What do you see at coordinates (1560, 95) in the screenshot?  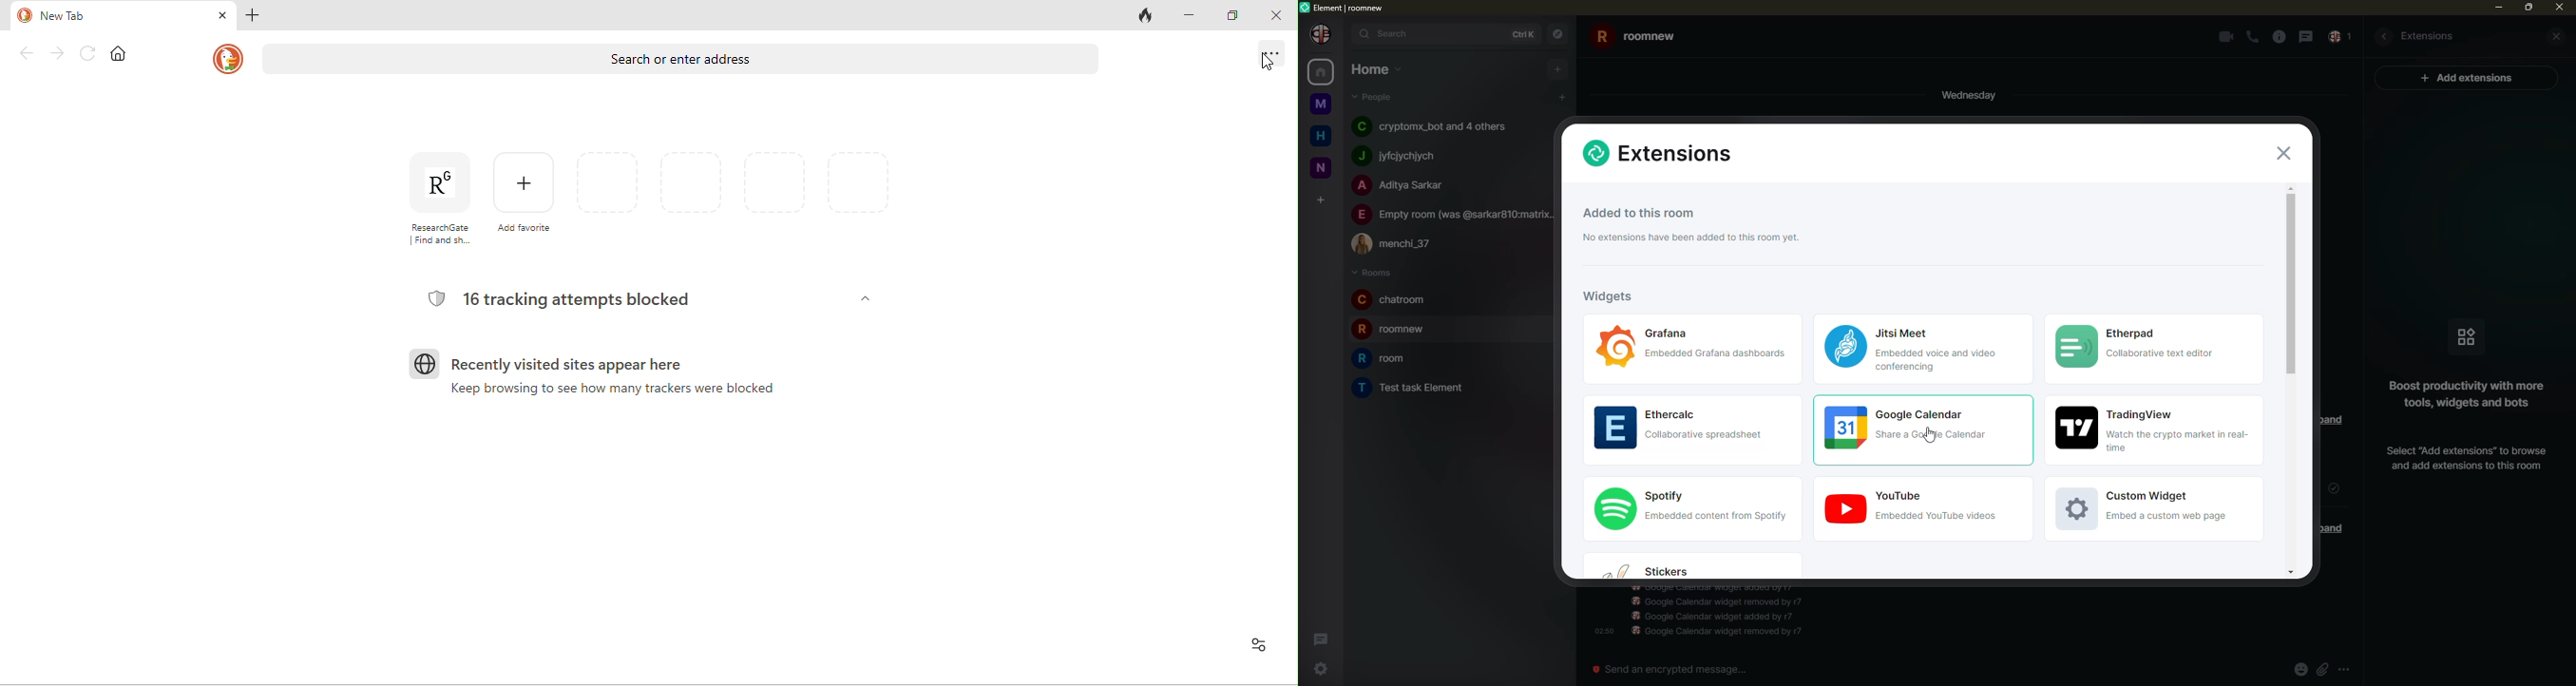 I see `add` at bounding box center [1560, 95].